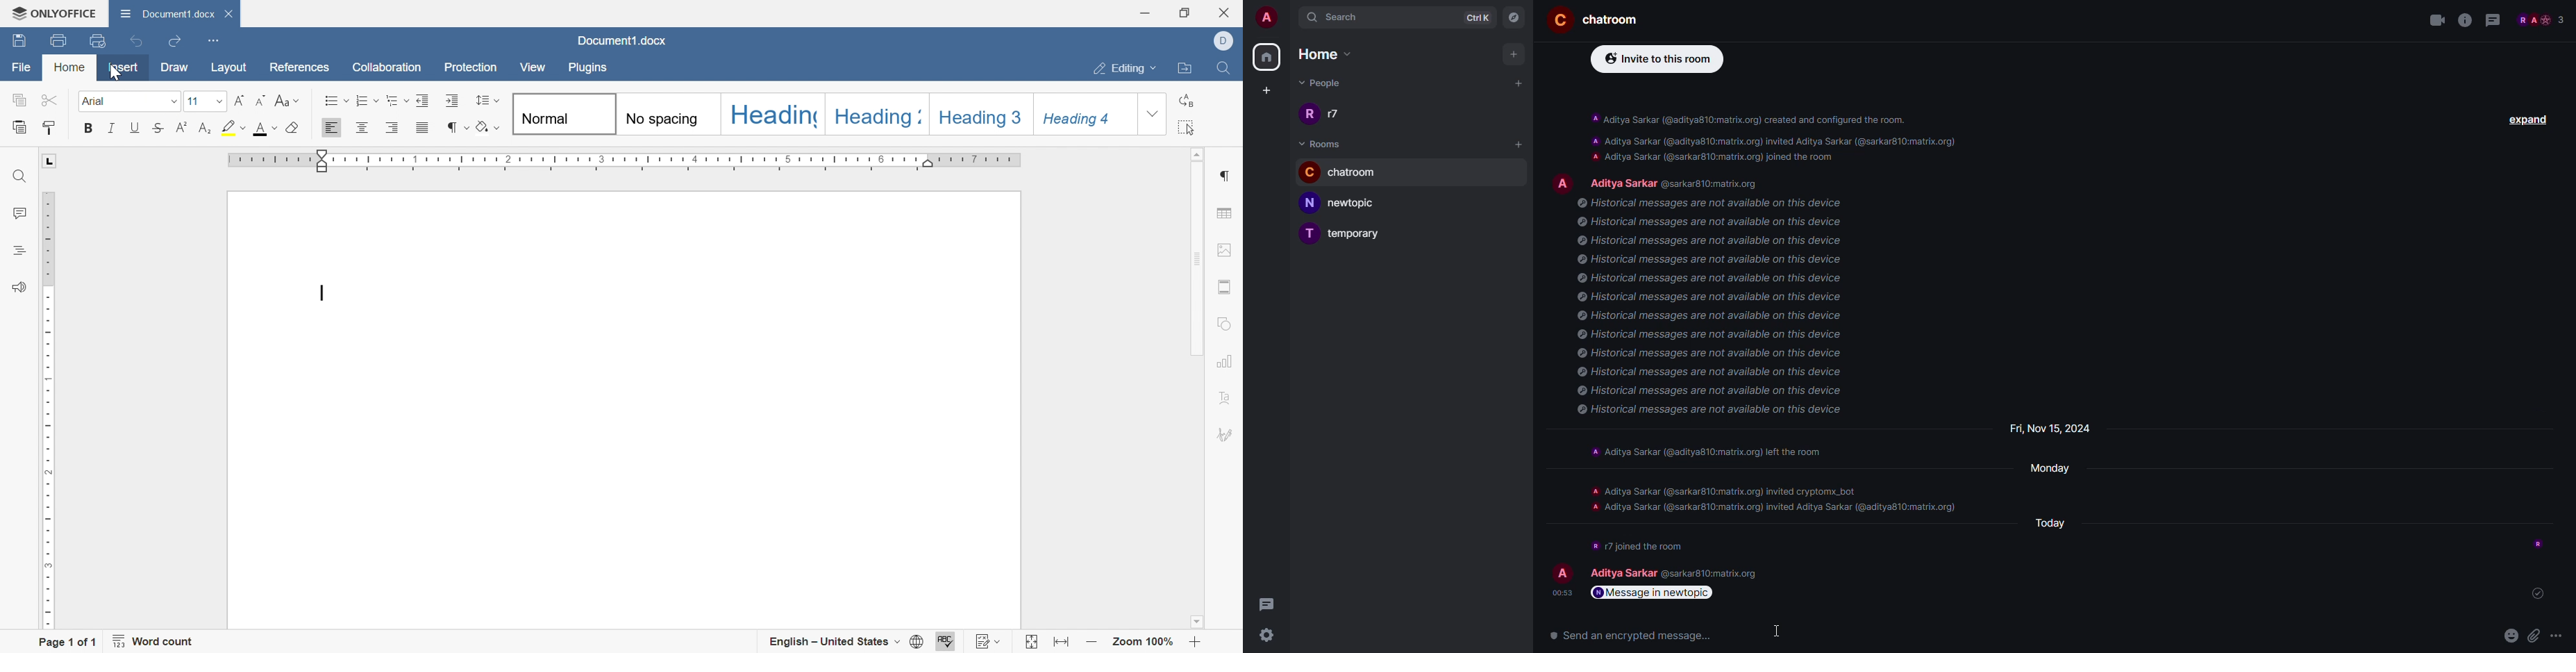  What do you see at coordinates (87, 127) in the screenshot?
I see `Bold` at bounding box center [87, 127].